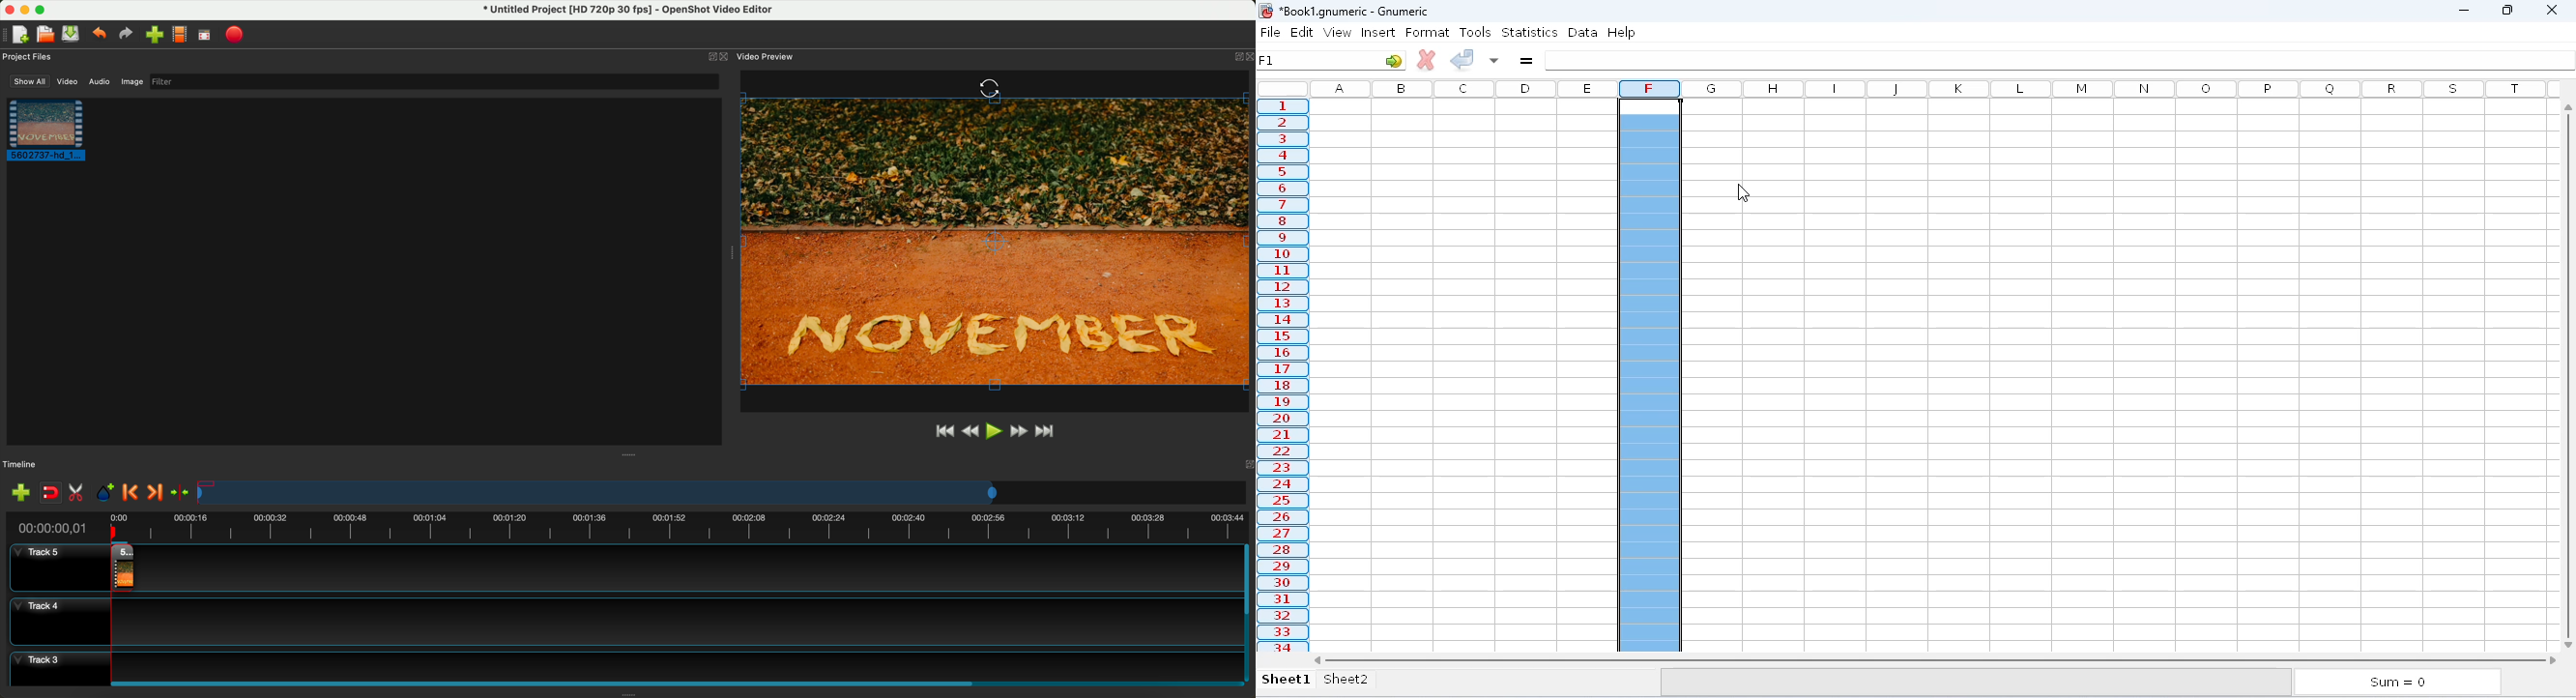  Describe the element at coordinates (186, 493) in the screenshot. I see `center the timeline on the playhead` at that location.